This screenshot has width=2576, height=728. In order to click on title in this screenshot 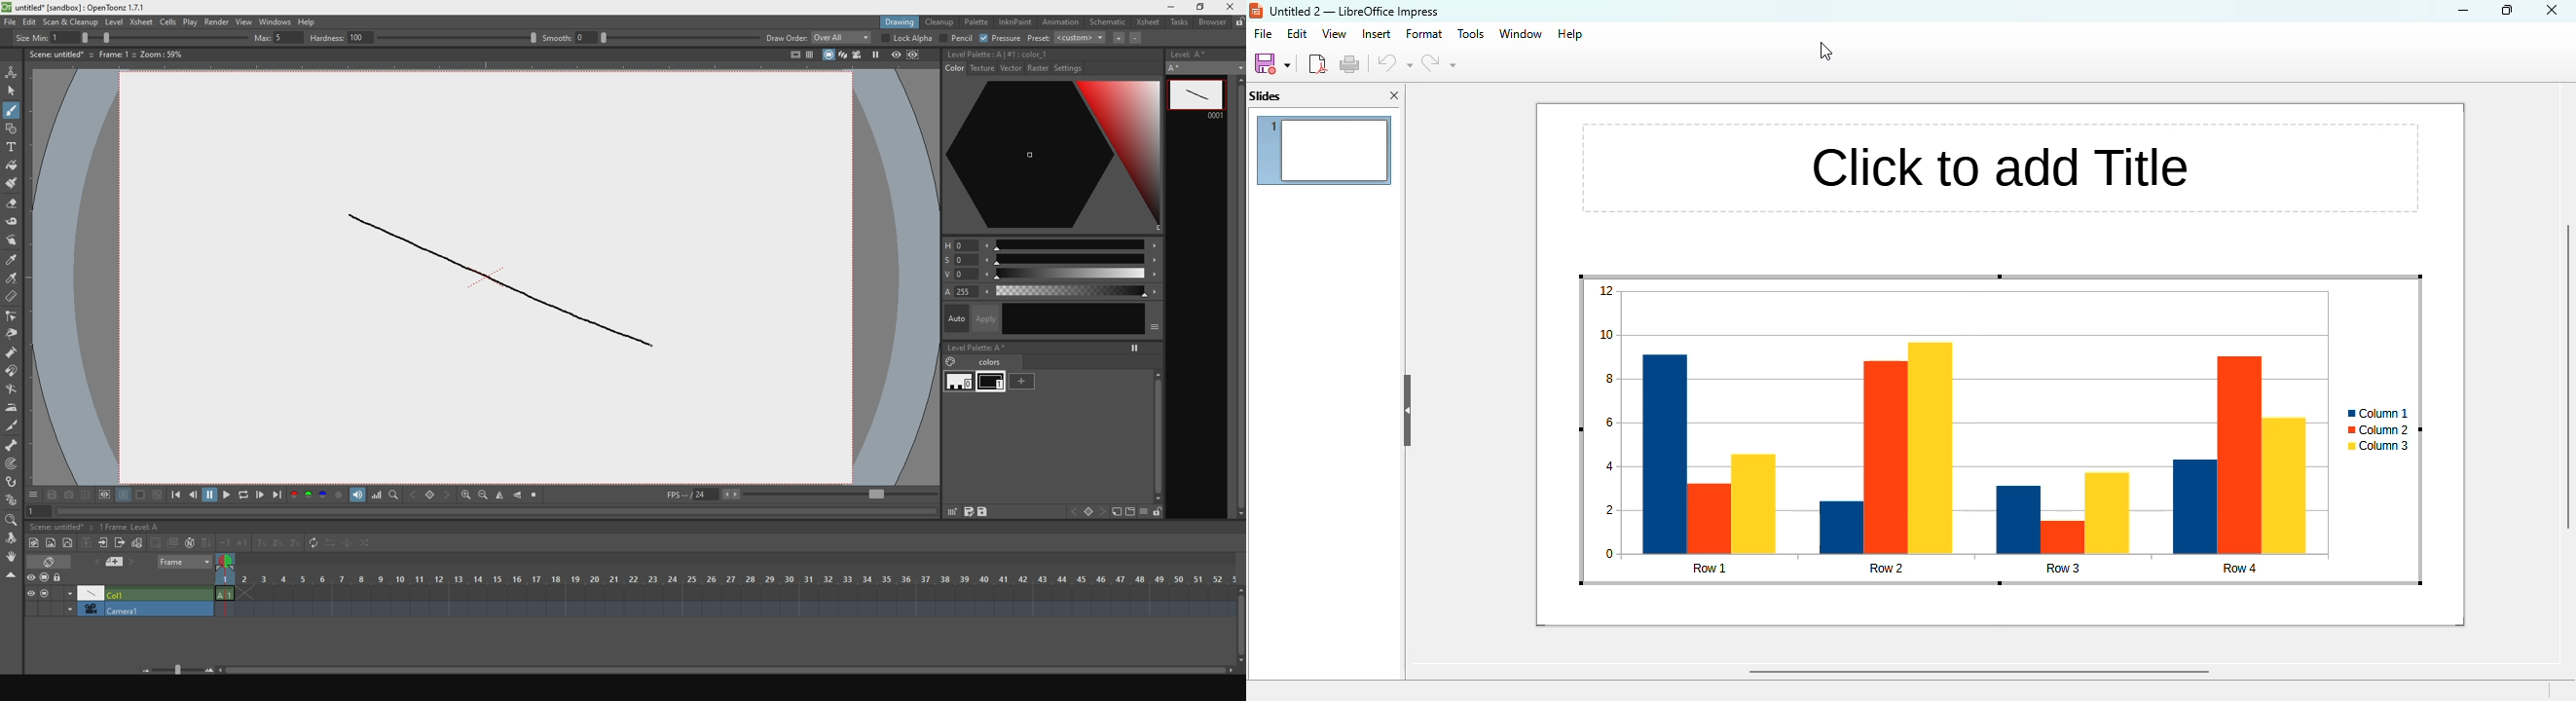, I will do `click(1356, 13)`.